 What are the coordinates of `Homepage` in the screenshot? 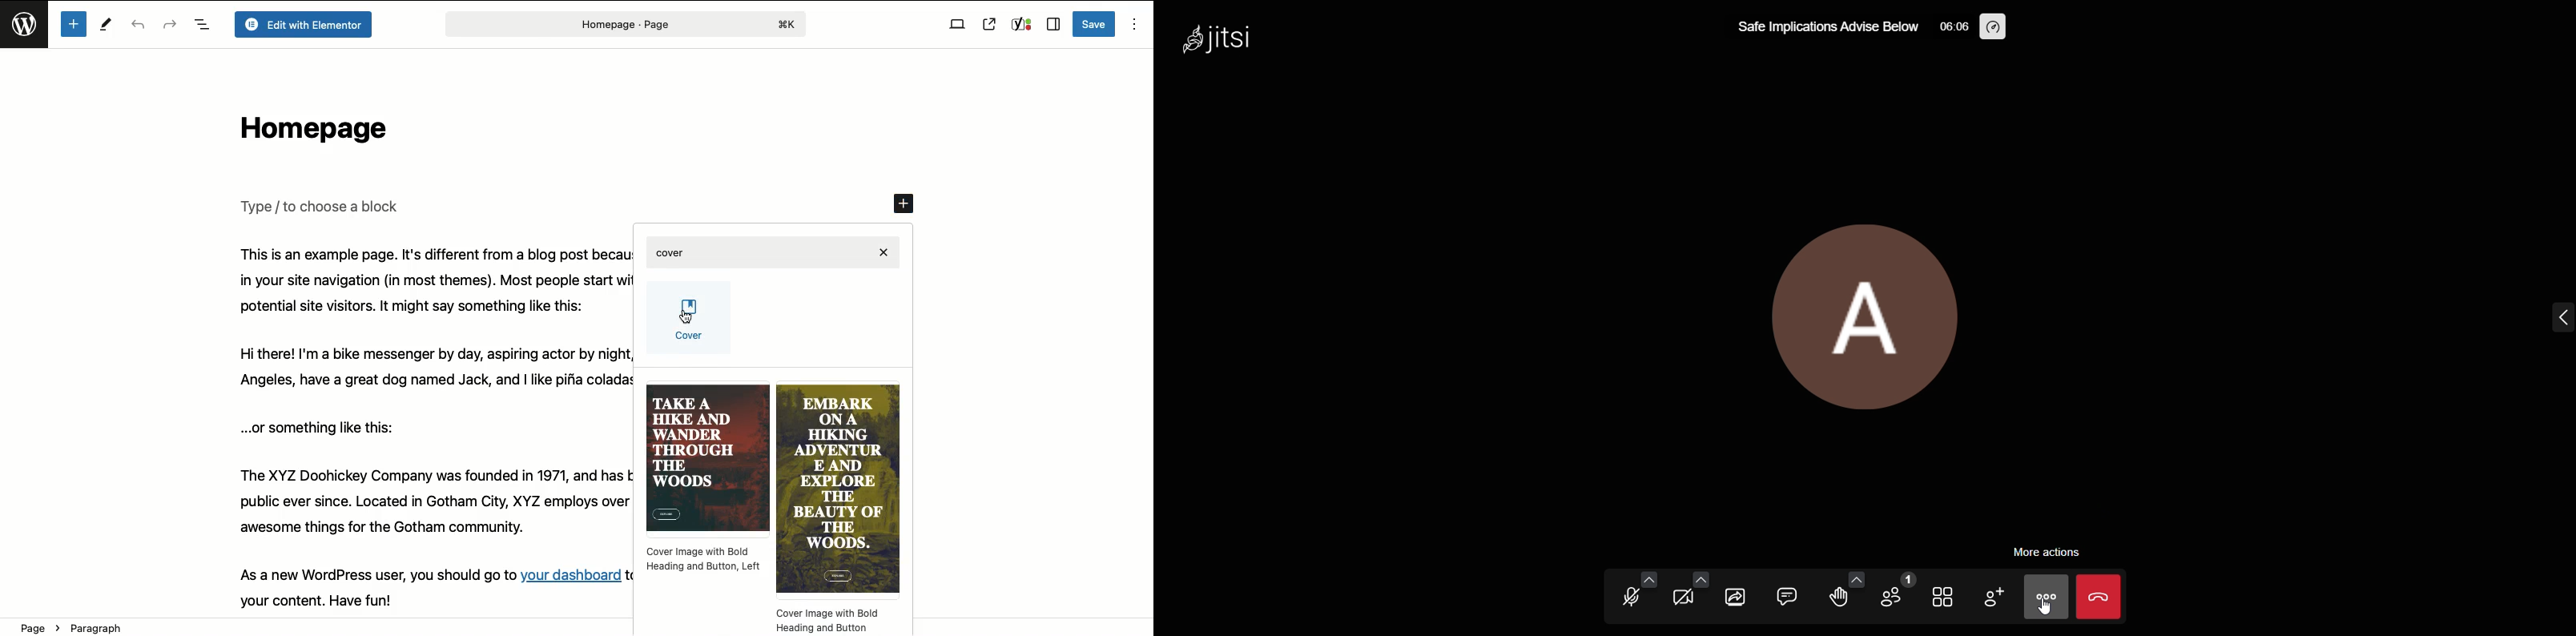 It's located at (309, 132).